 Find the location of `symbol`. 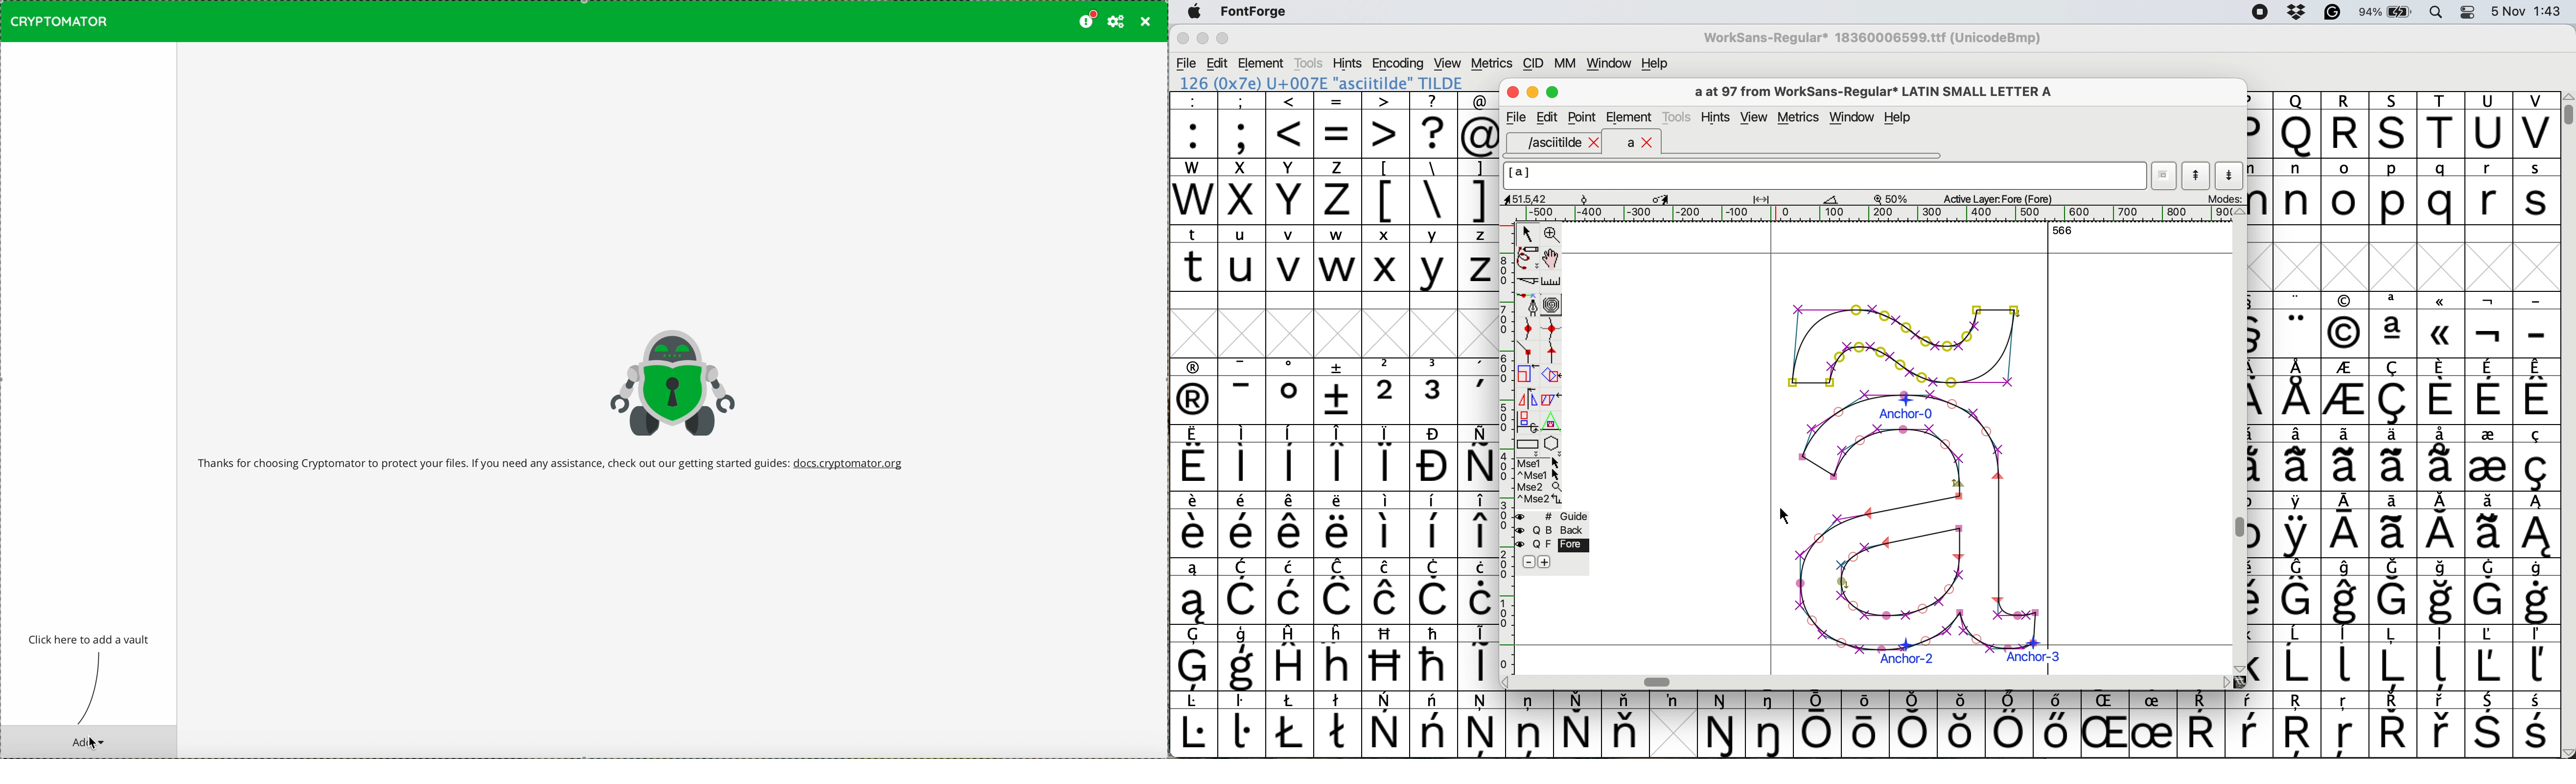

symbol is located at coordinates (2345, 526).